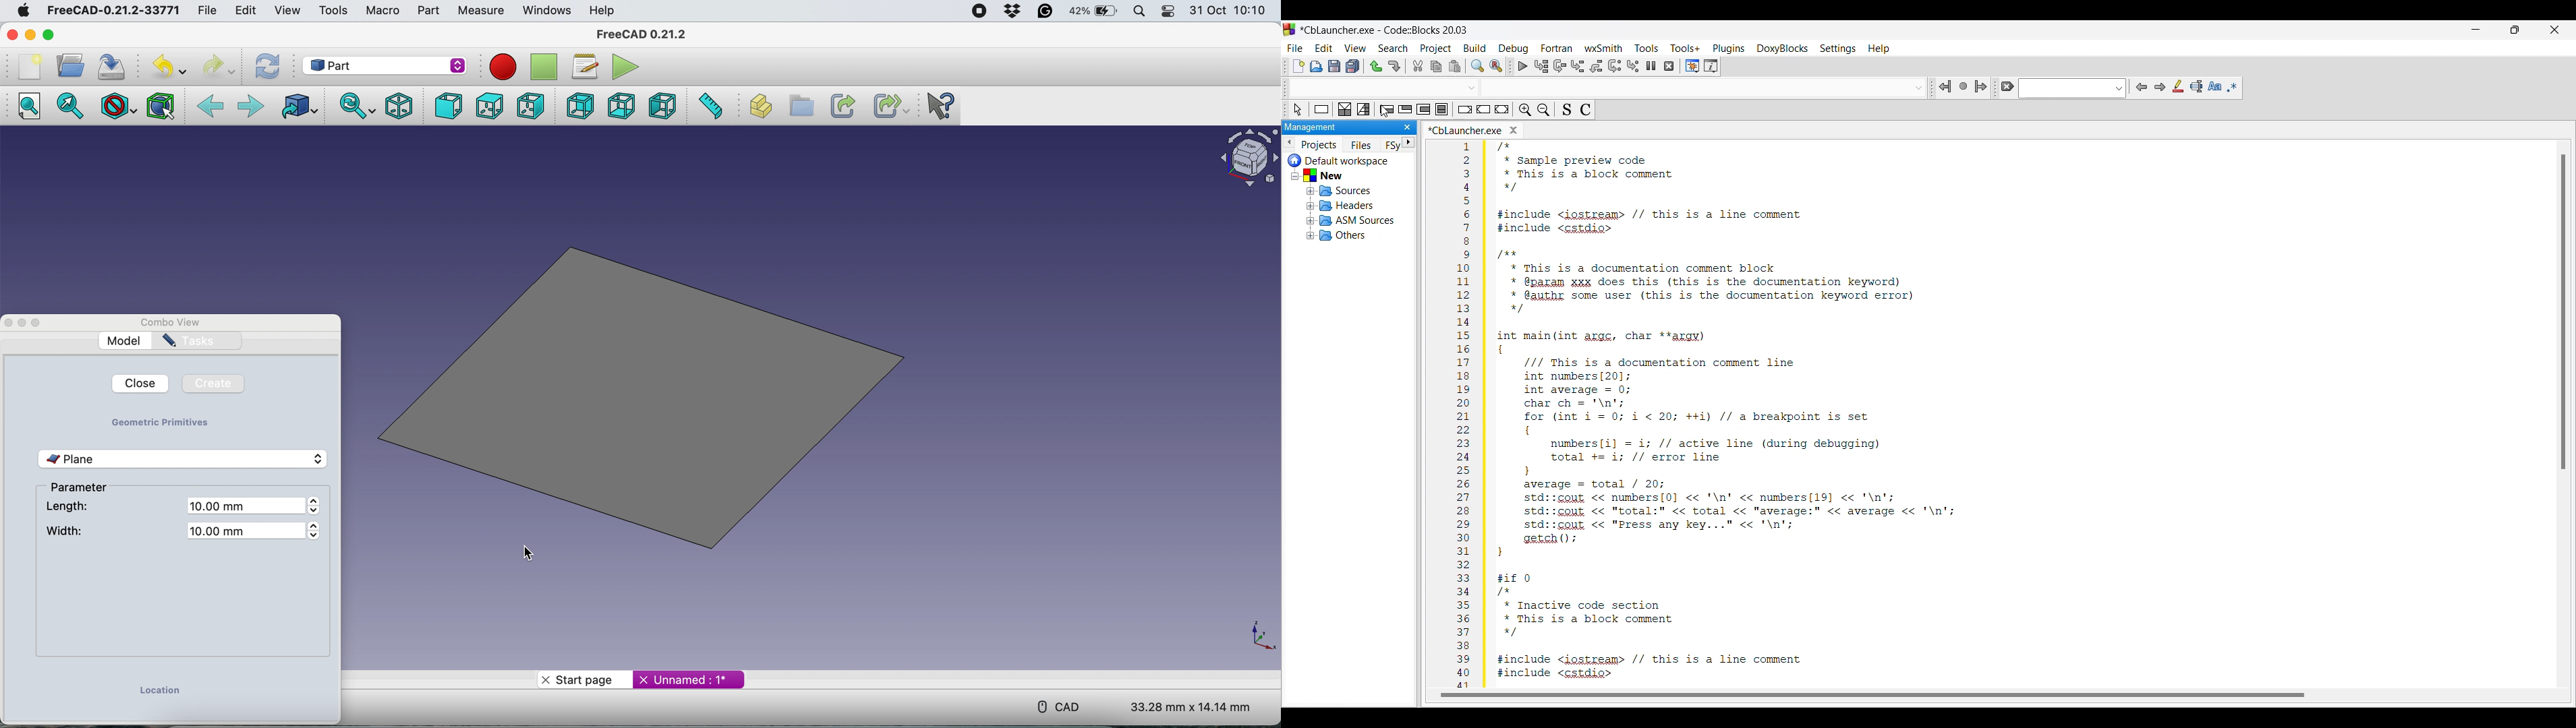 This screenshot has height=728, width=2576. I want to click on Select, so click(1297, 109).